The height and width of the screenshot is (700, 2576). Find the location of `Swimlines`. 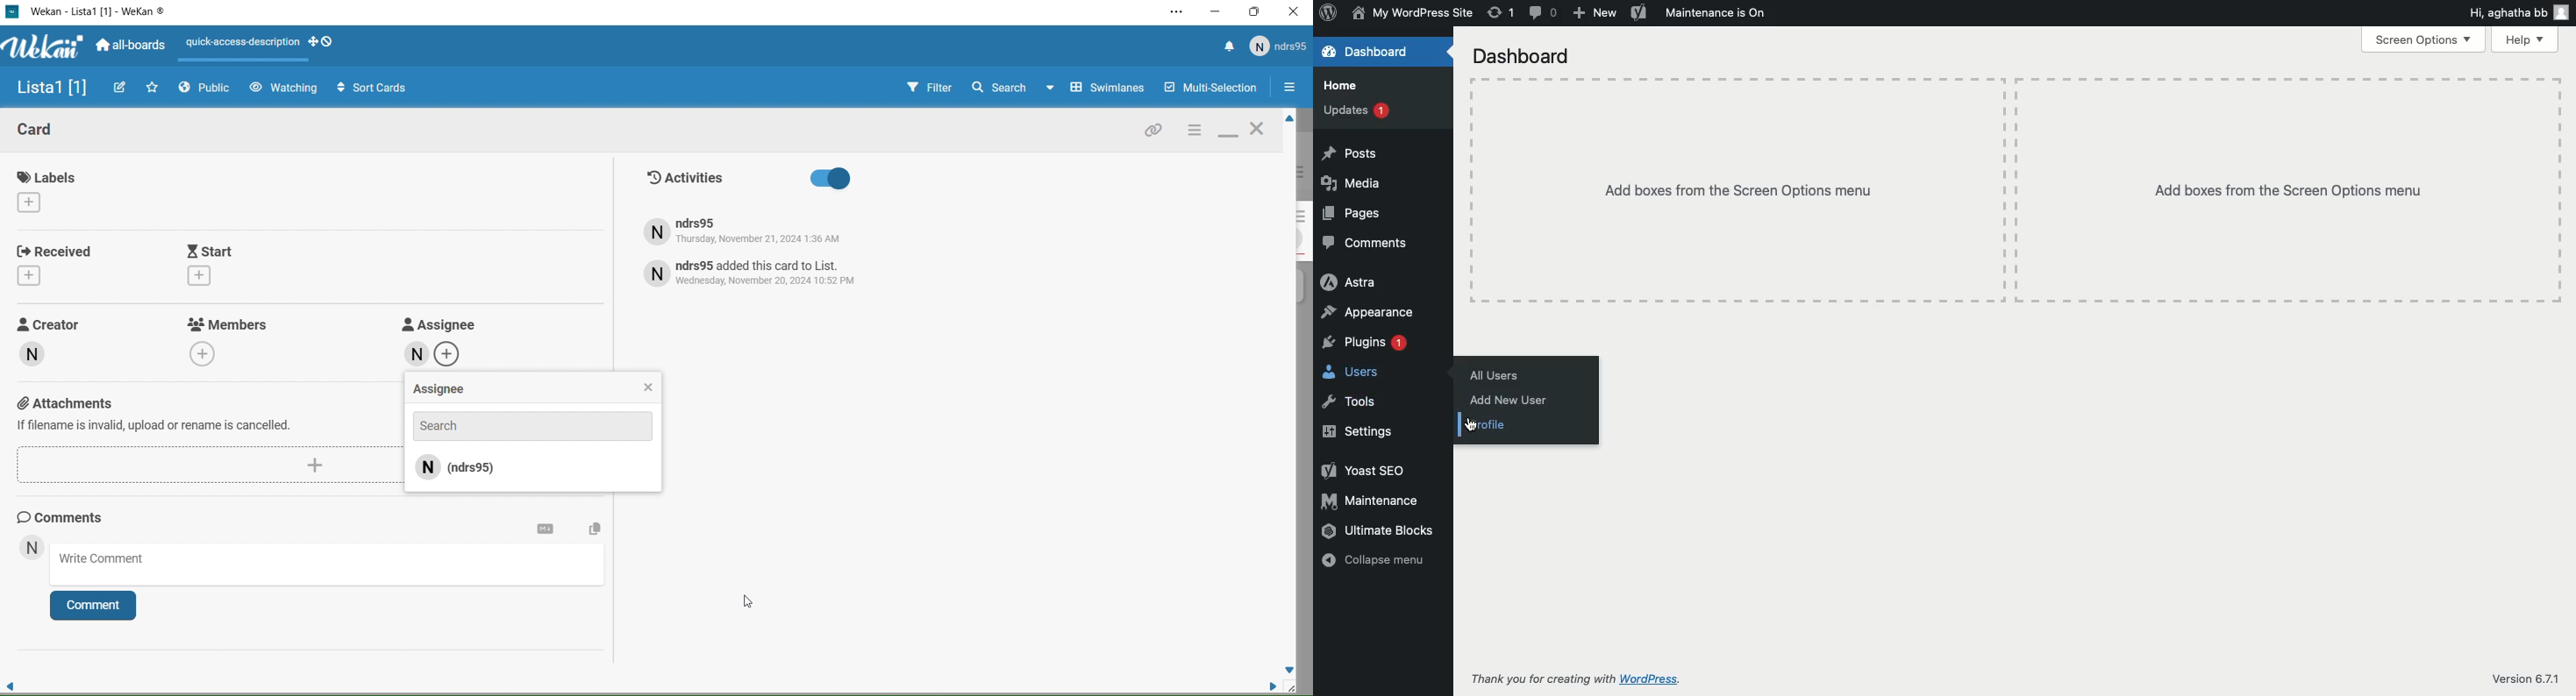

Swimlines is located at coordinates (1099, 88).